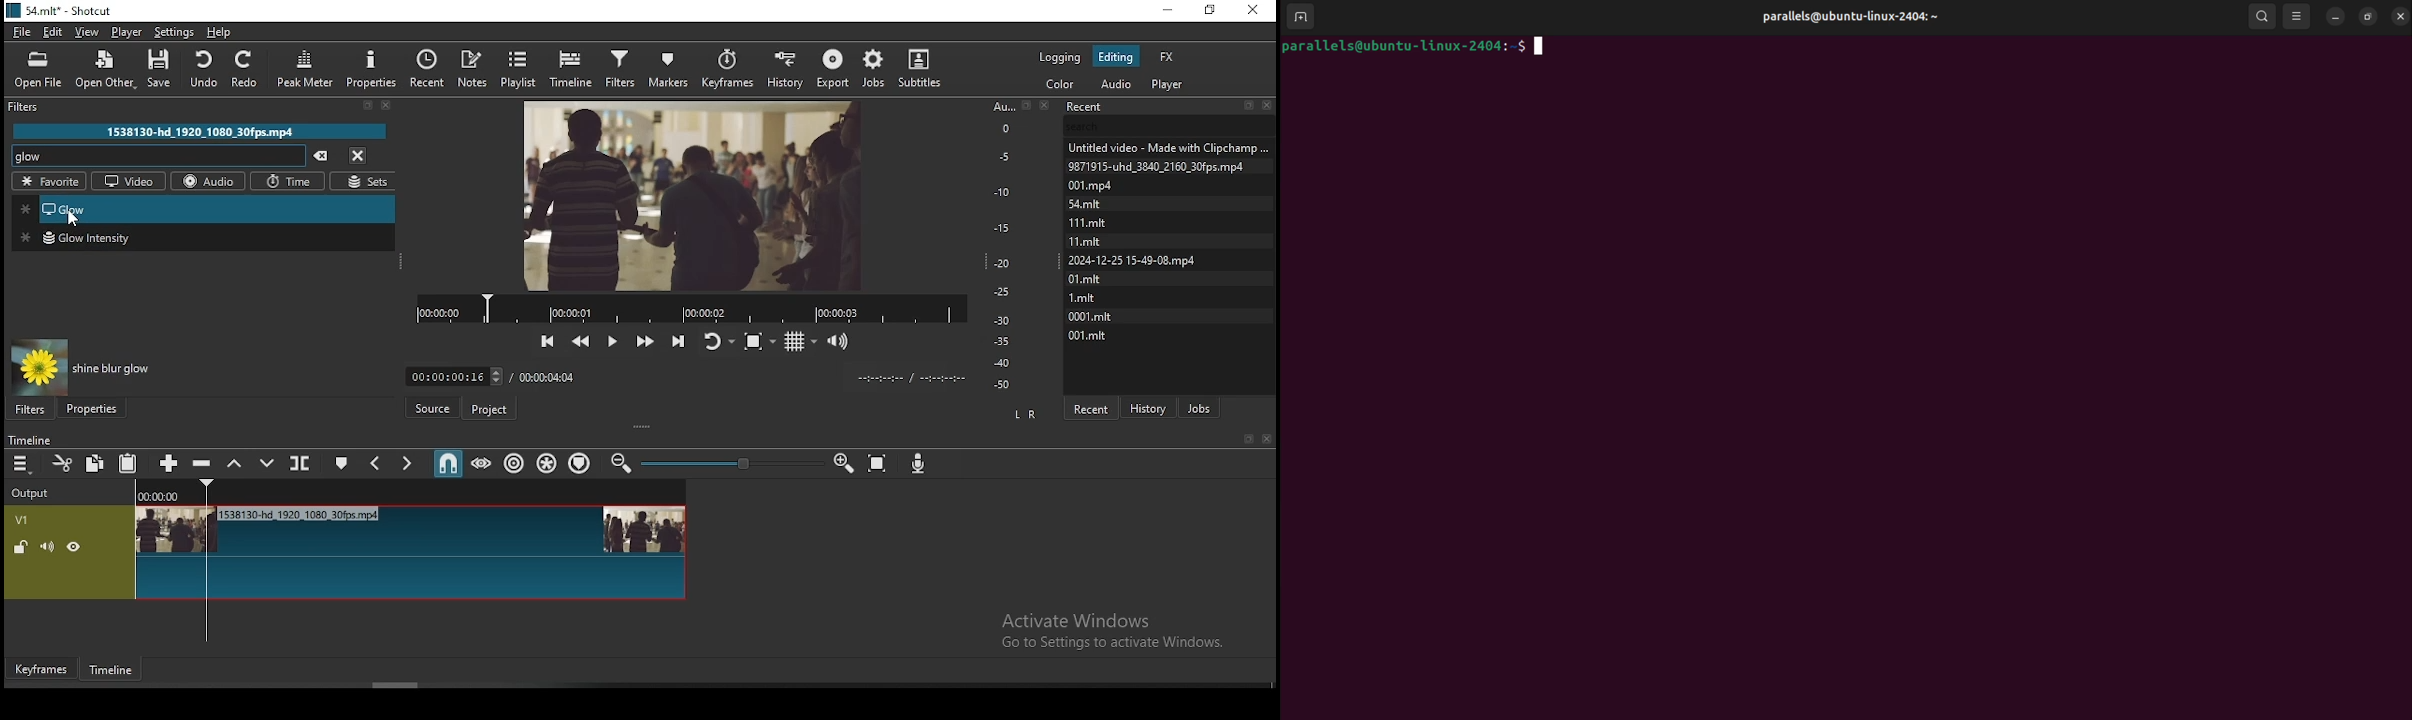 The height and width of the screenshot is (728, 2436). What do you see at coordinates (1115, 56) in the screenshot?
I see `editing` at bounding box center [1115, 56].